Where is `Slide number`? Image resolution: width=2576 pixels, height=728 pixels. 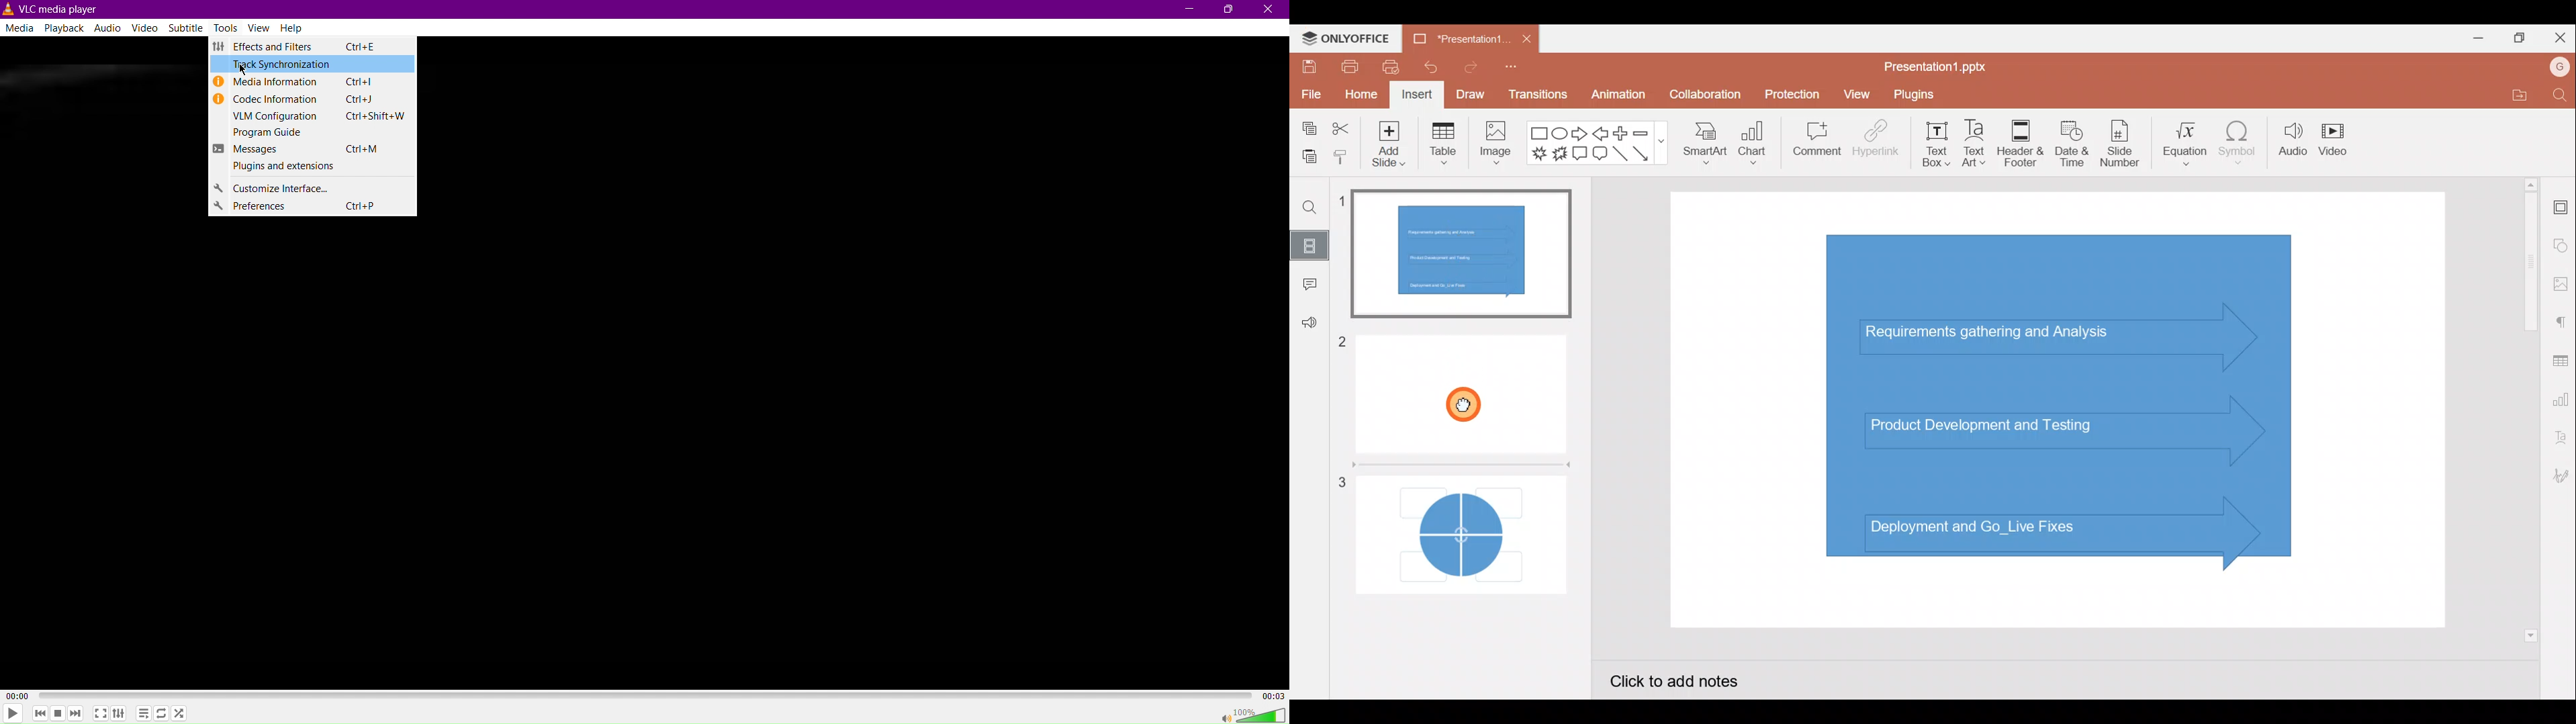 Slide number is located at coordinates (2125, 143).